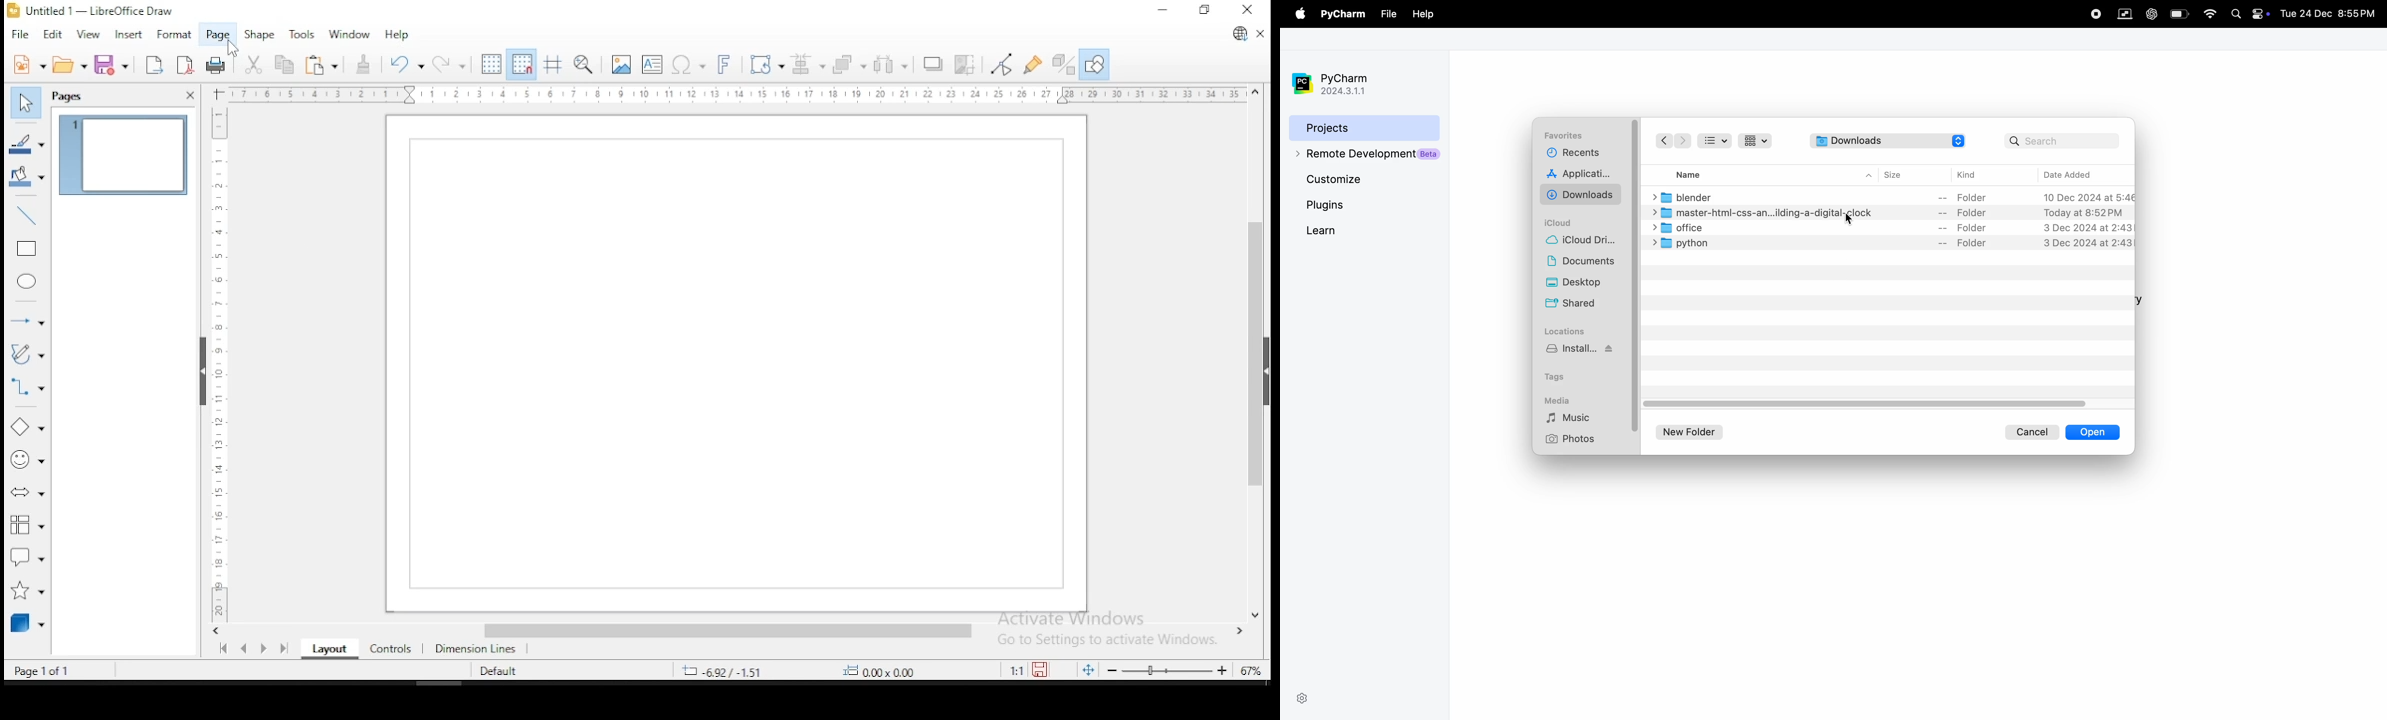 This screenshot has width=2408, height=728. What do you see at coordinates (153, 65) in the screenshot?
I see `export` at bounding box center [153, 65].